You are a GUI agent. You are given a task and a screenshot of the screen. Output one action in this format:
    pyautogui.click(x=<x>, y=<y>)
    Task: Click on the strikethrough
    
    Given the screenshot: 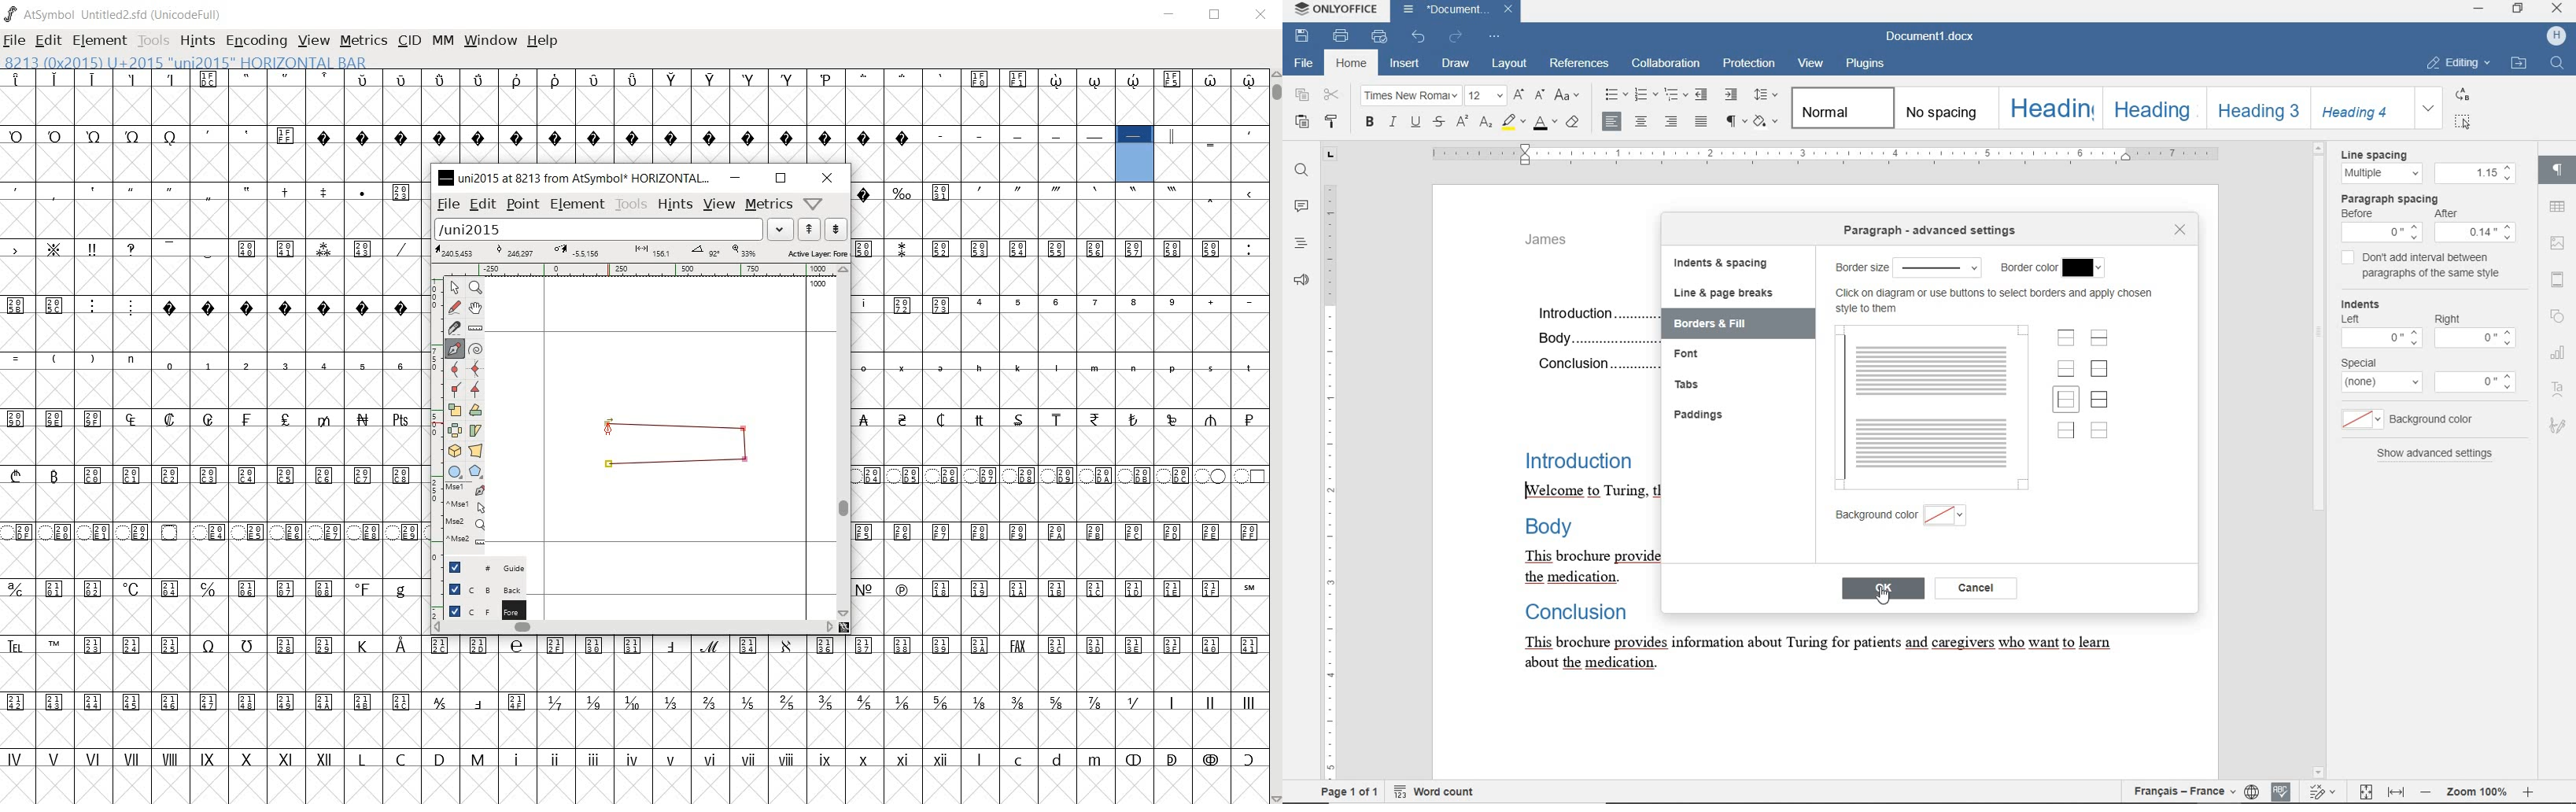 What is the action you would take?
    pyautogui.click(x=1441, y=122)
    